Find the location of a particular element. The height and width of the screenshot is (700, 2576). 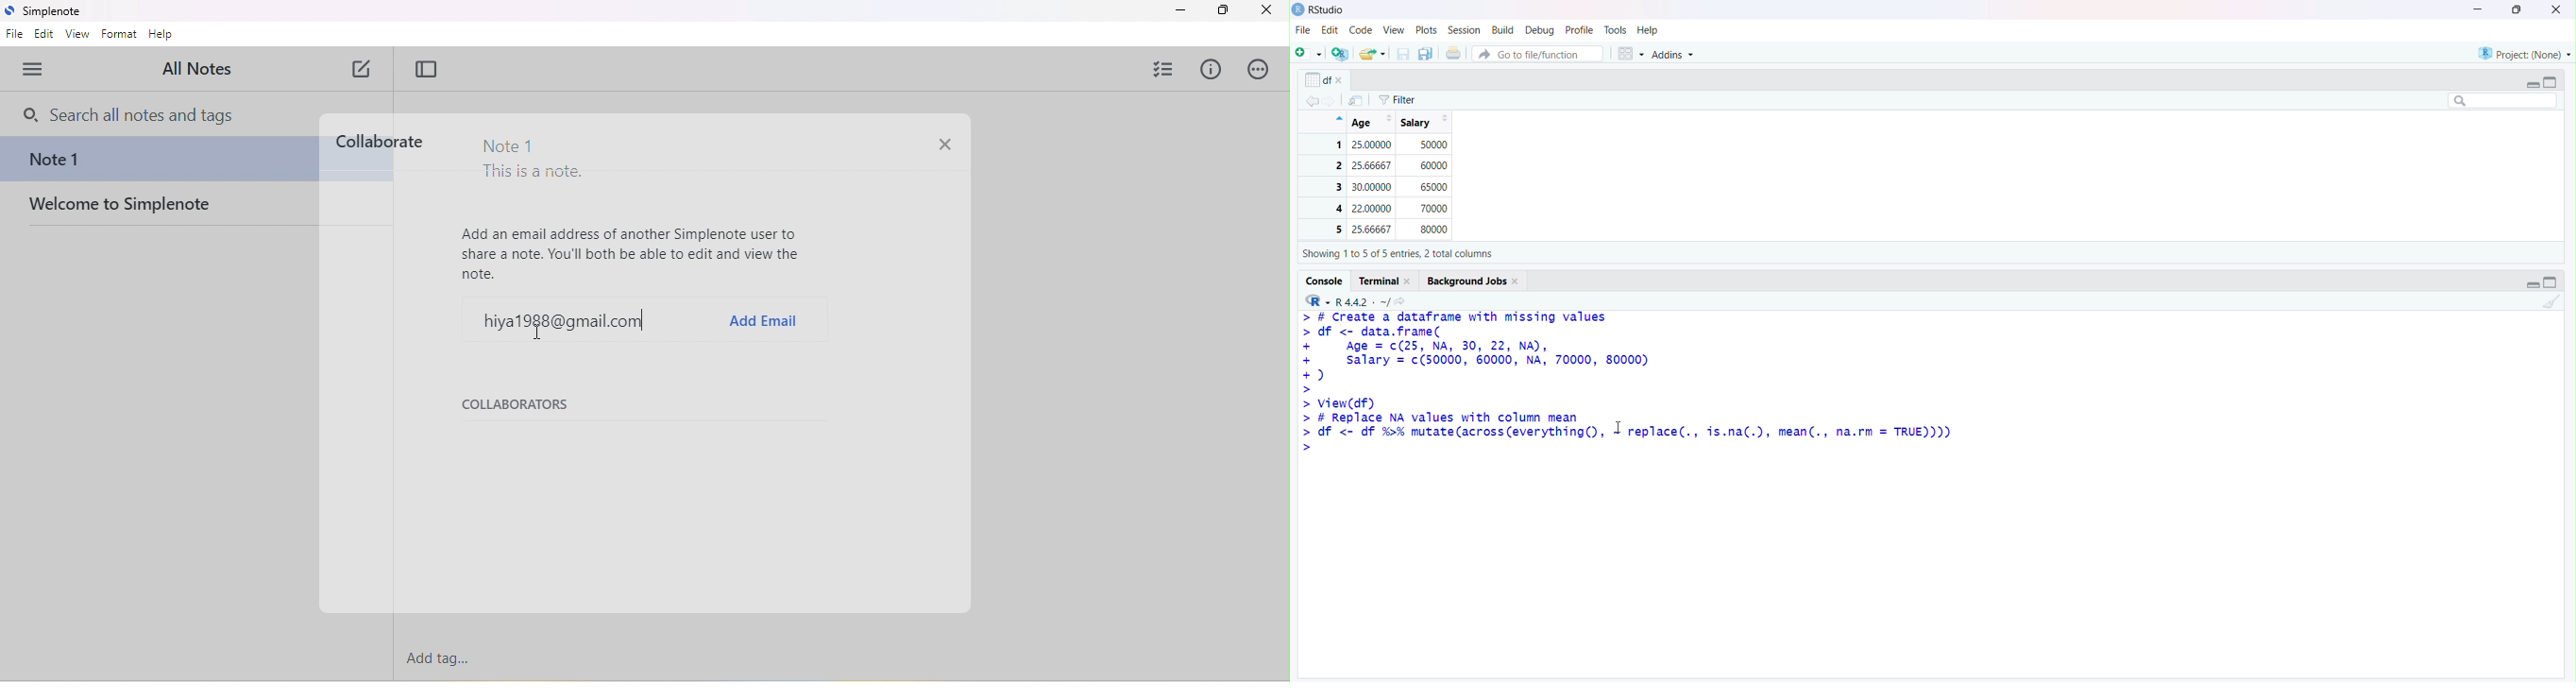

Tools is located at coordinates (1617, 30).